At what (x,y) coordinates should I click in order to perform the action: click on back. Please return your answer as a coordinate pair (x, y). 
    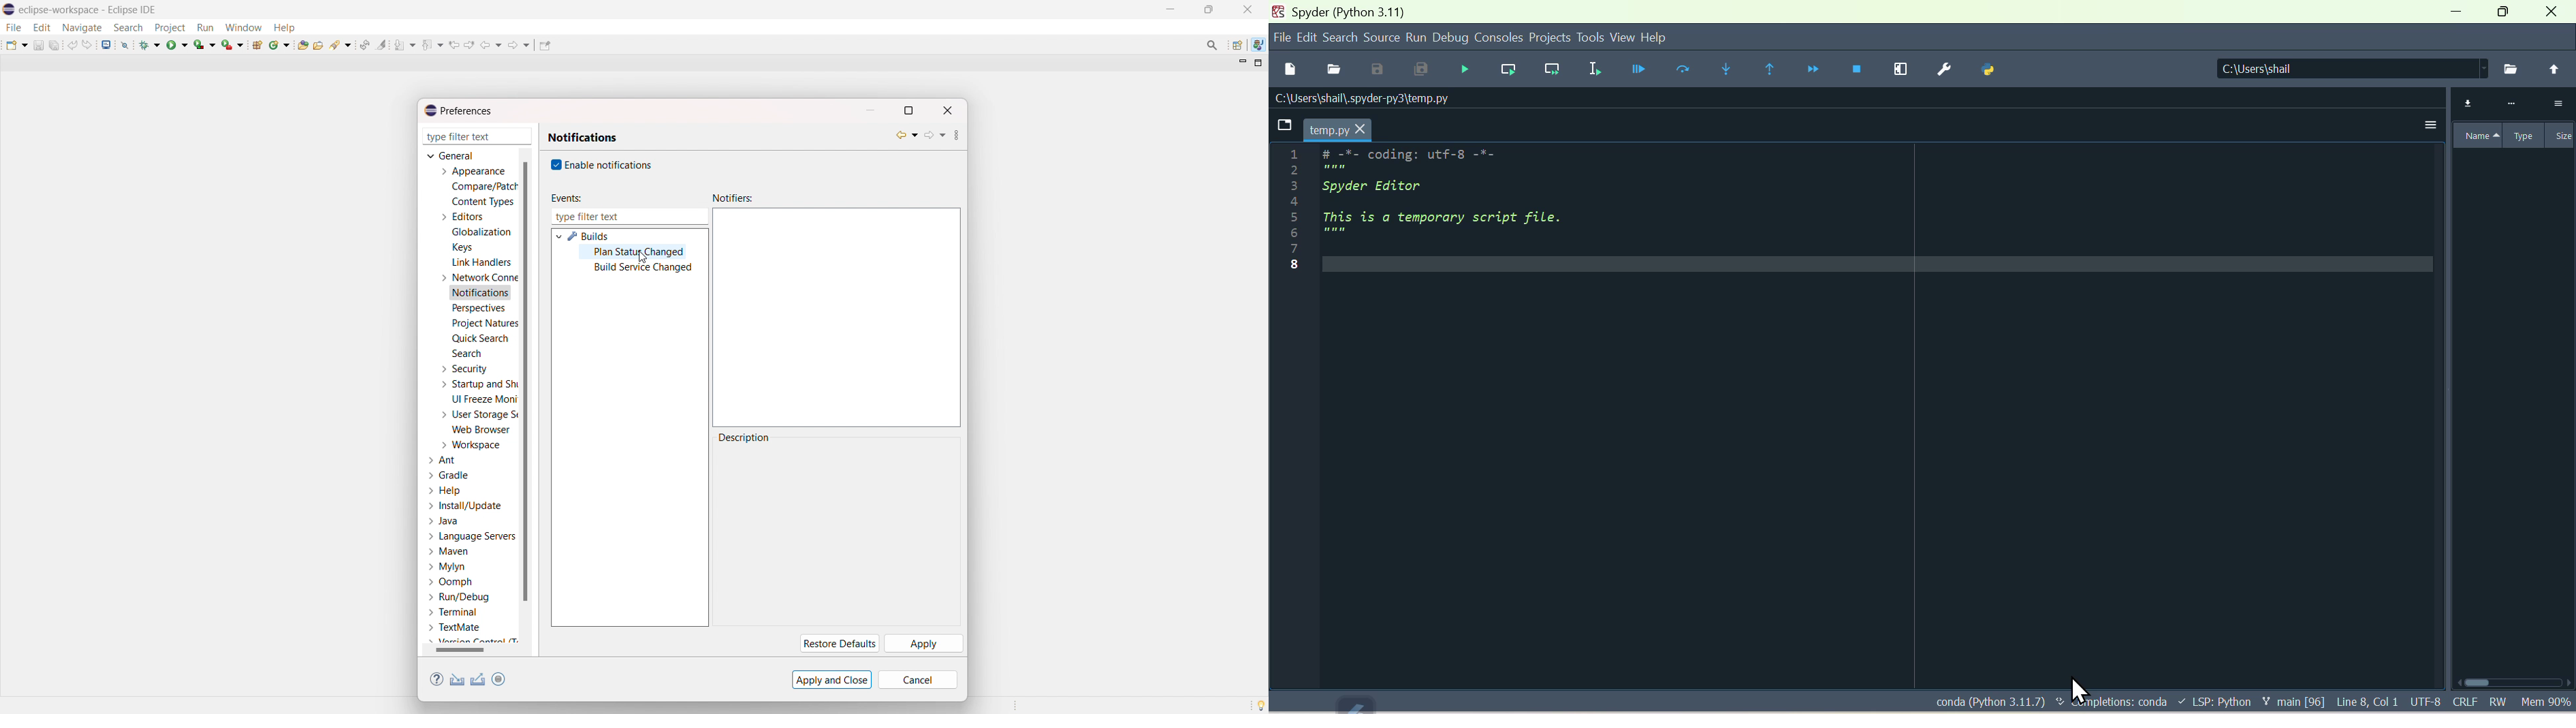
    Looking at the image, I should click on (491, 45).